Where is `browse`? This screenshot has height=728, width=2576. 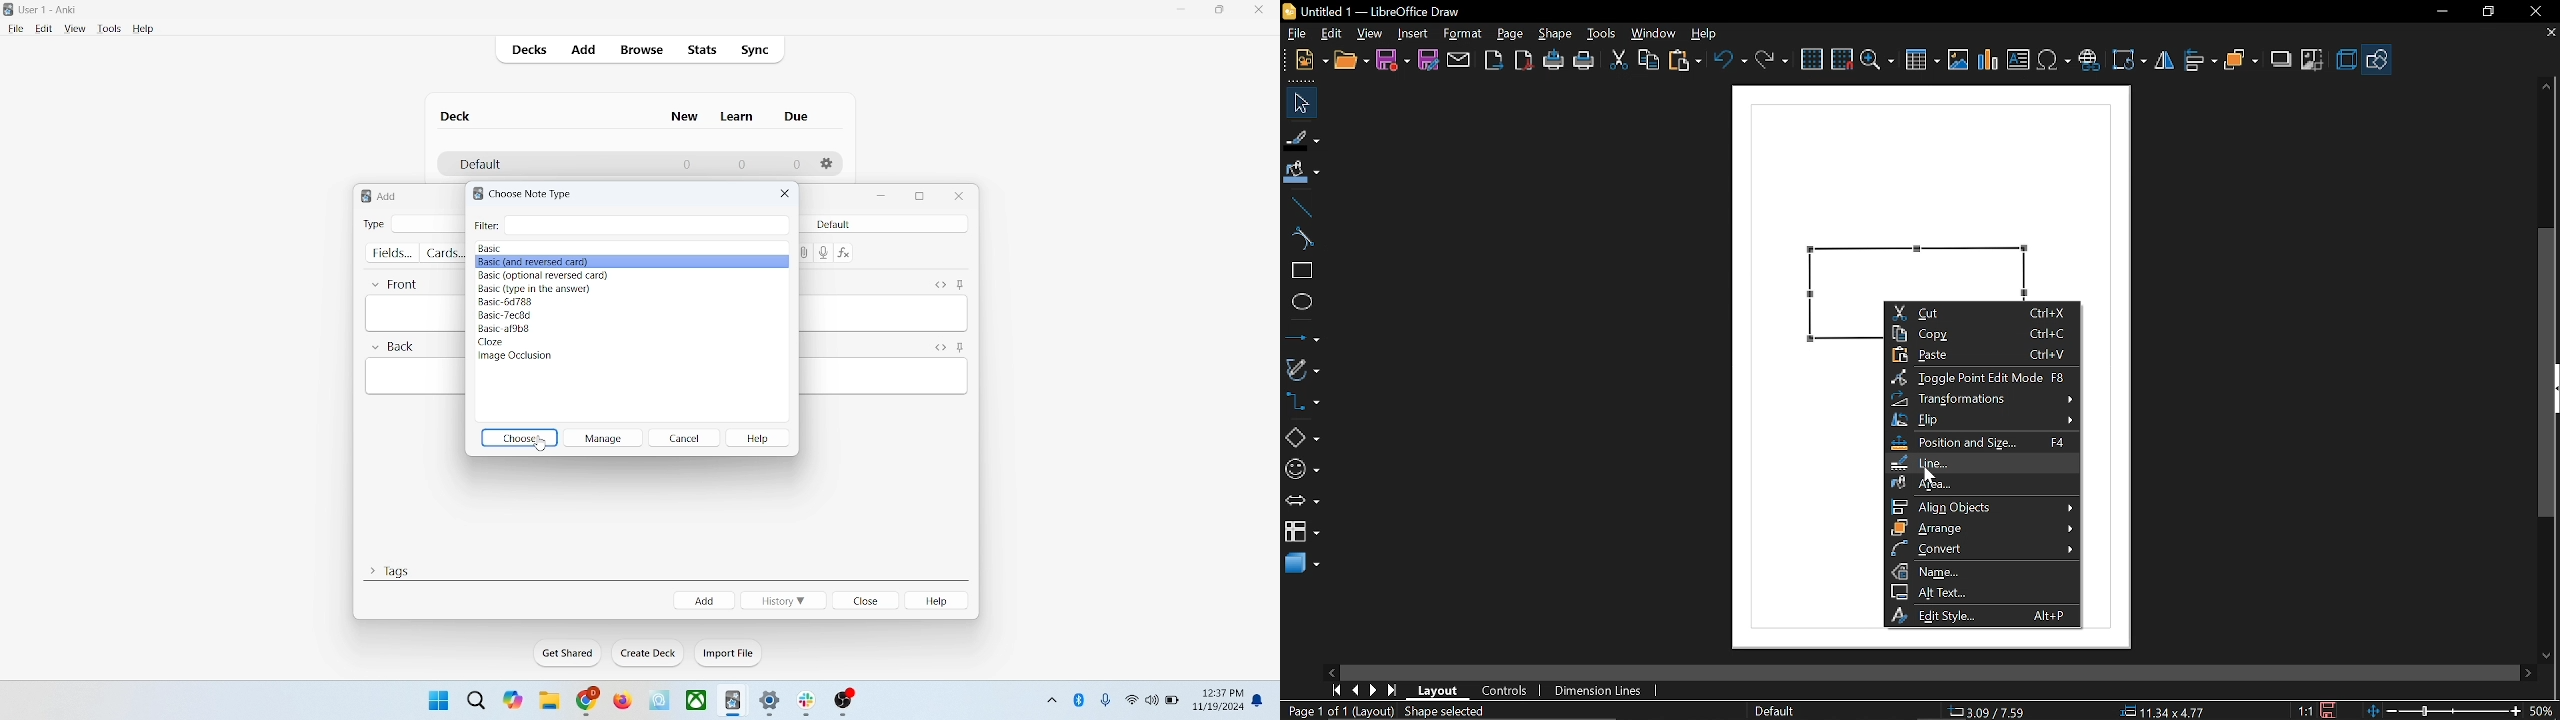 browse is located at coordinates (640, 49).